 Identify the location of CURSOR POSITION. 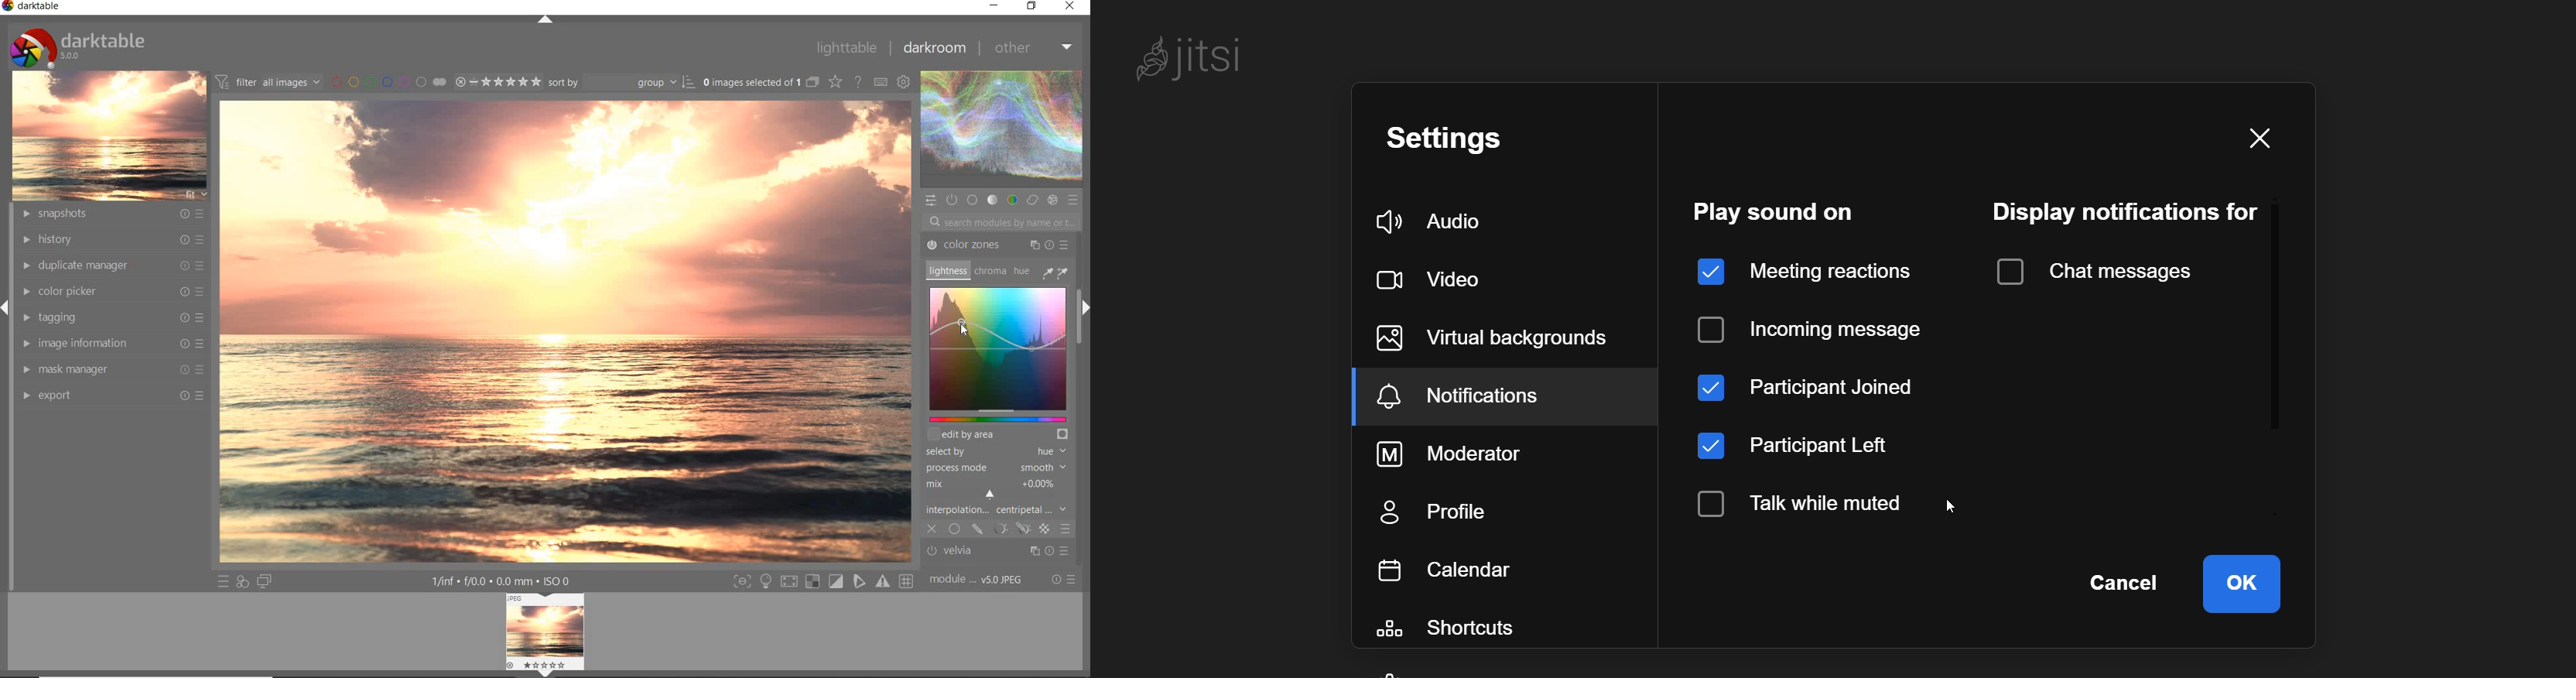
(963, 327).